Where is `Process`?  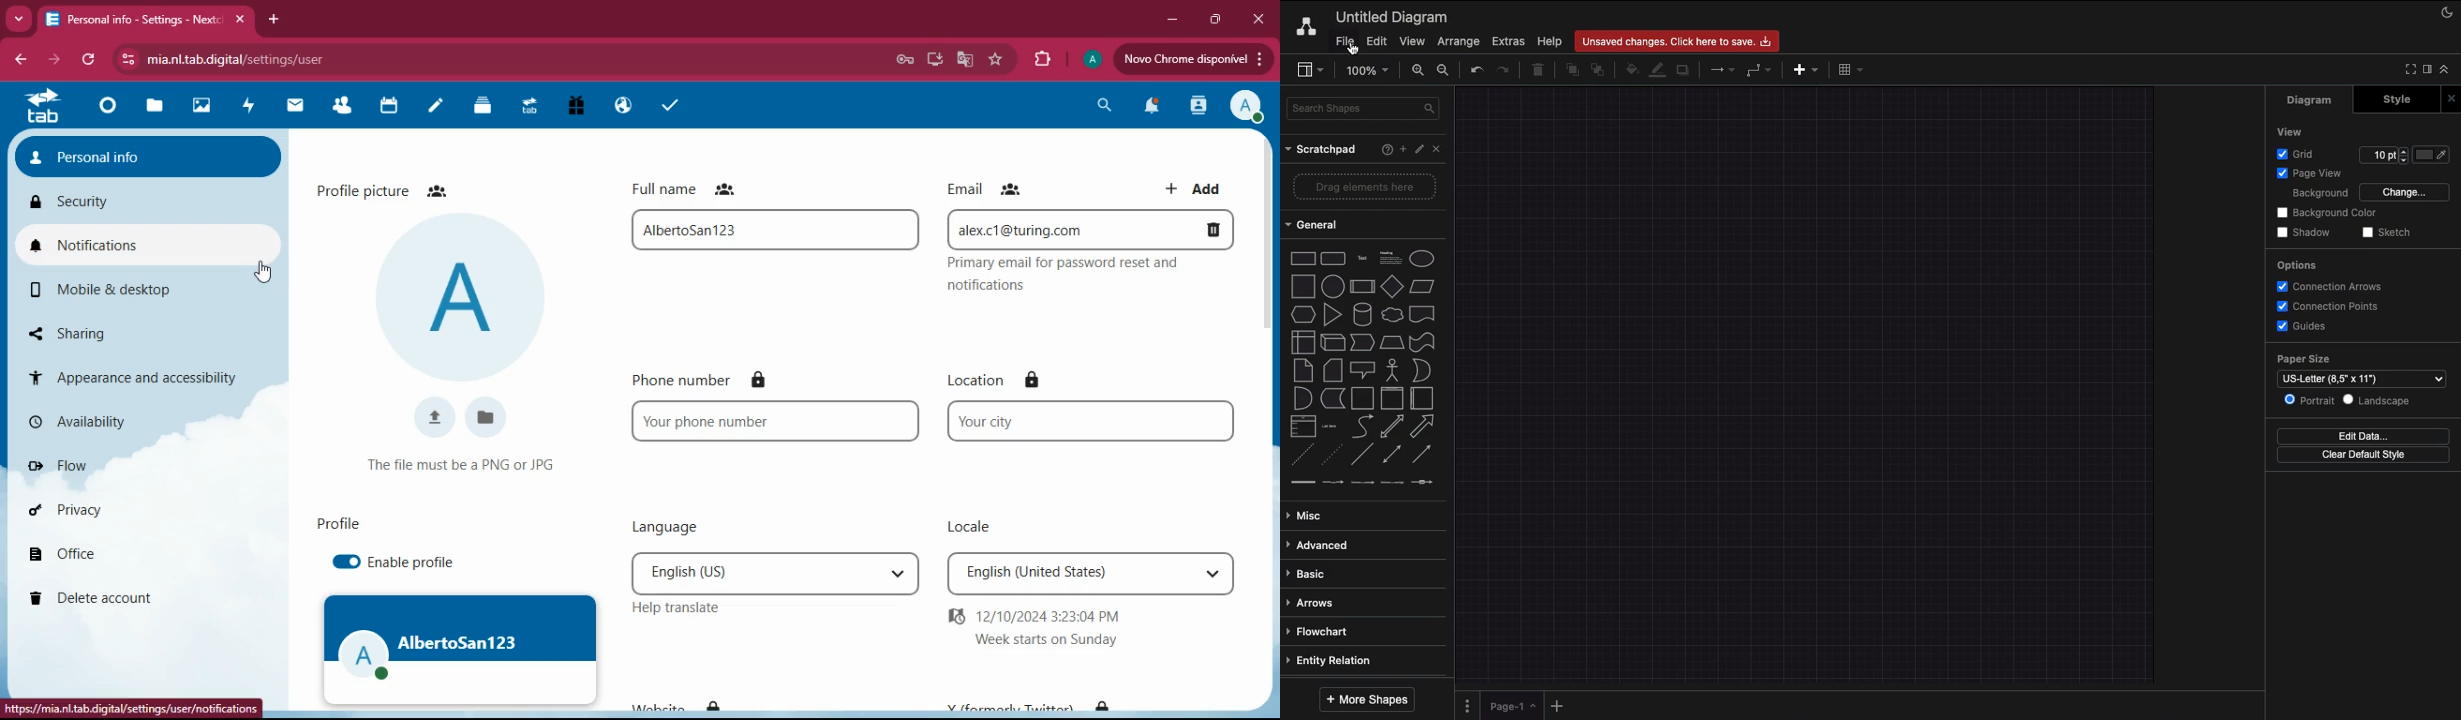 Process is located at coordinates (1361, 288).